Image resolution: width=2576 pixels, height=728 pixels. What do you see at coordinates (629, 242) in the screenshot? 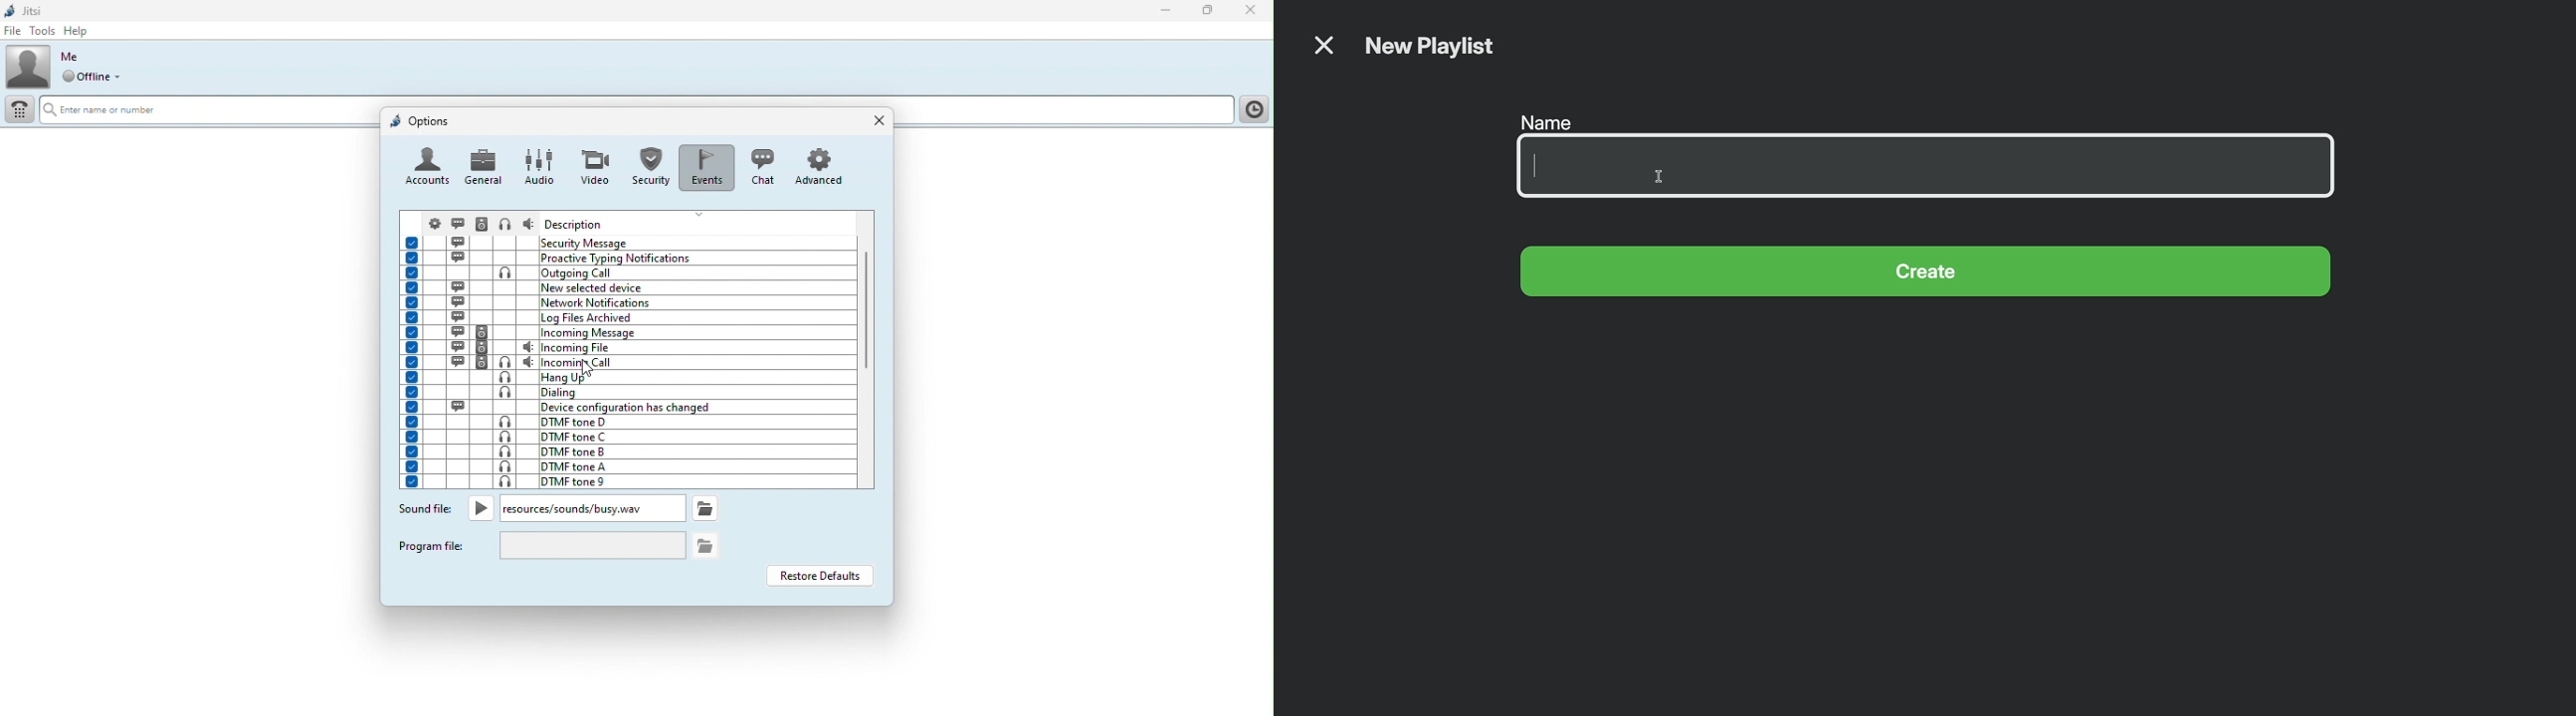
I see `Events and description` at bounding box center [629, 242].